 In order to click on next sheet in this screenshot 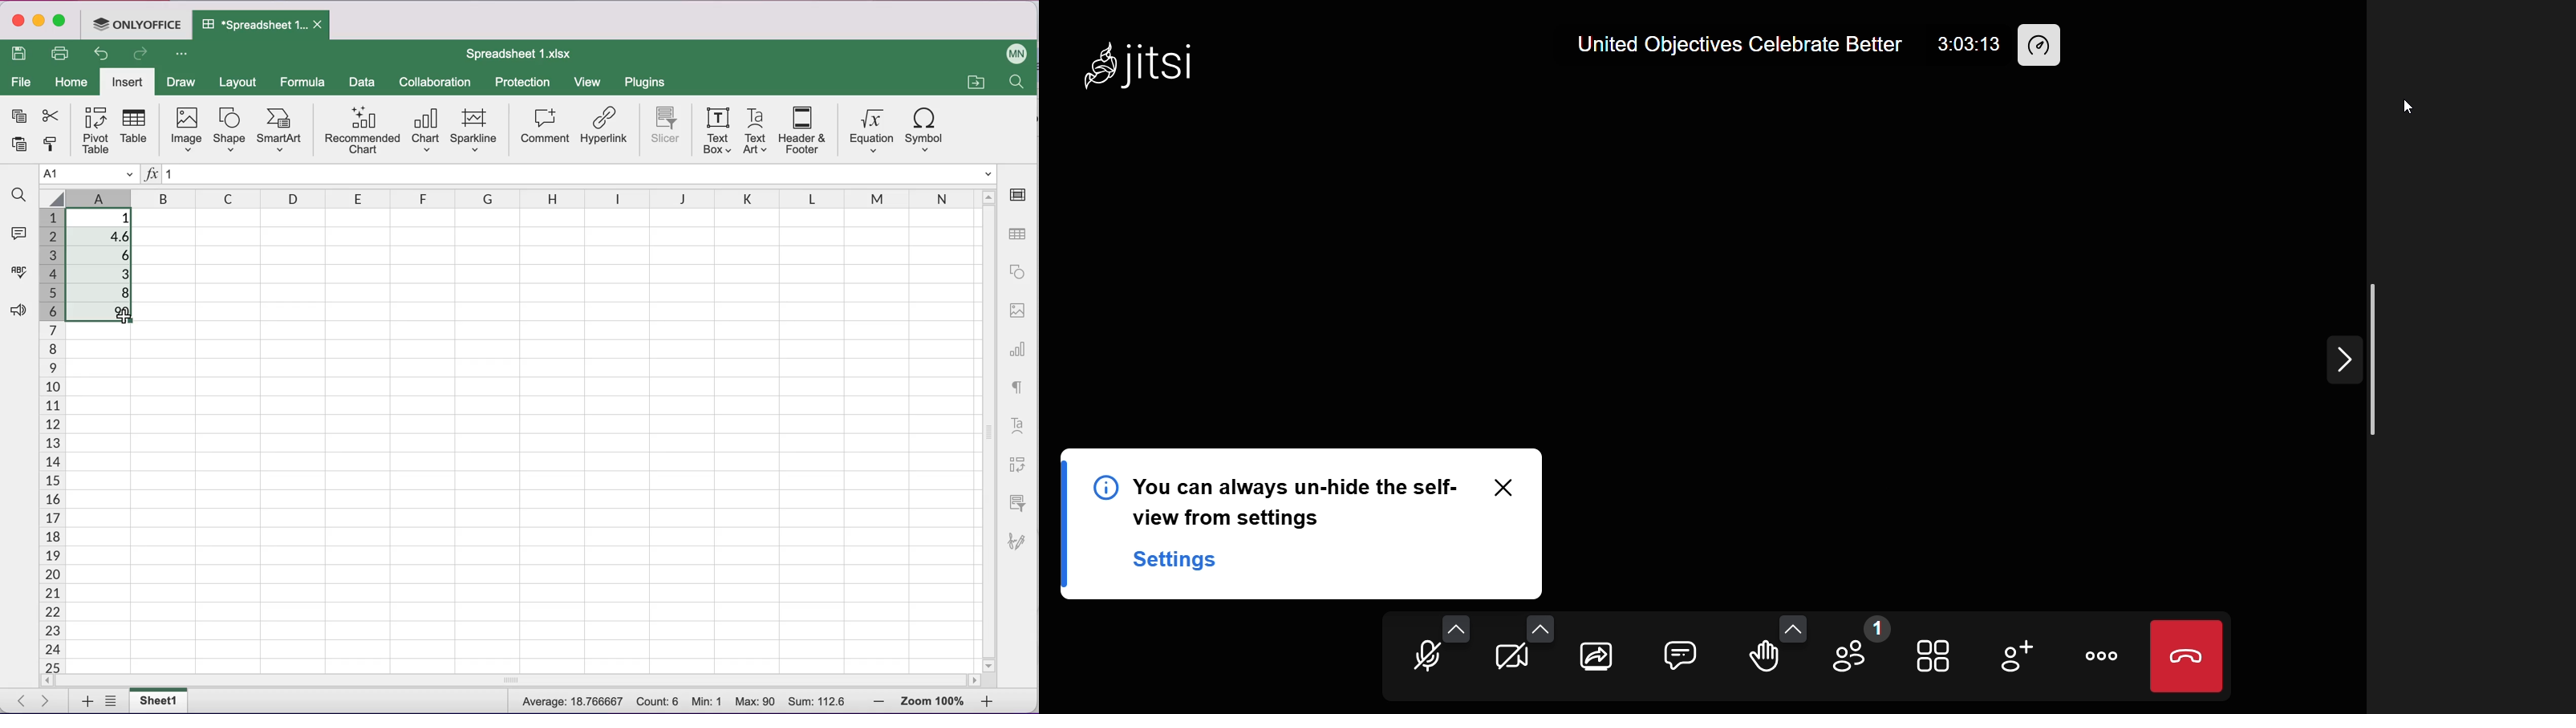, I will do `click(45, 702)`.